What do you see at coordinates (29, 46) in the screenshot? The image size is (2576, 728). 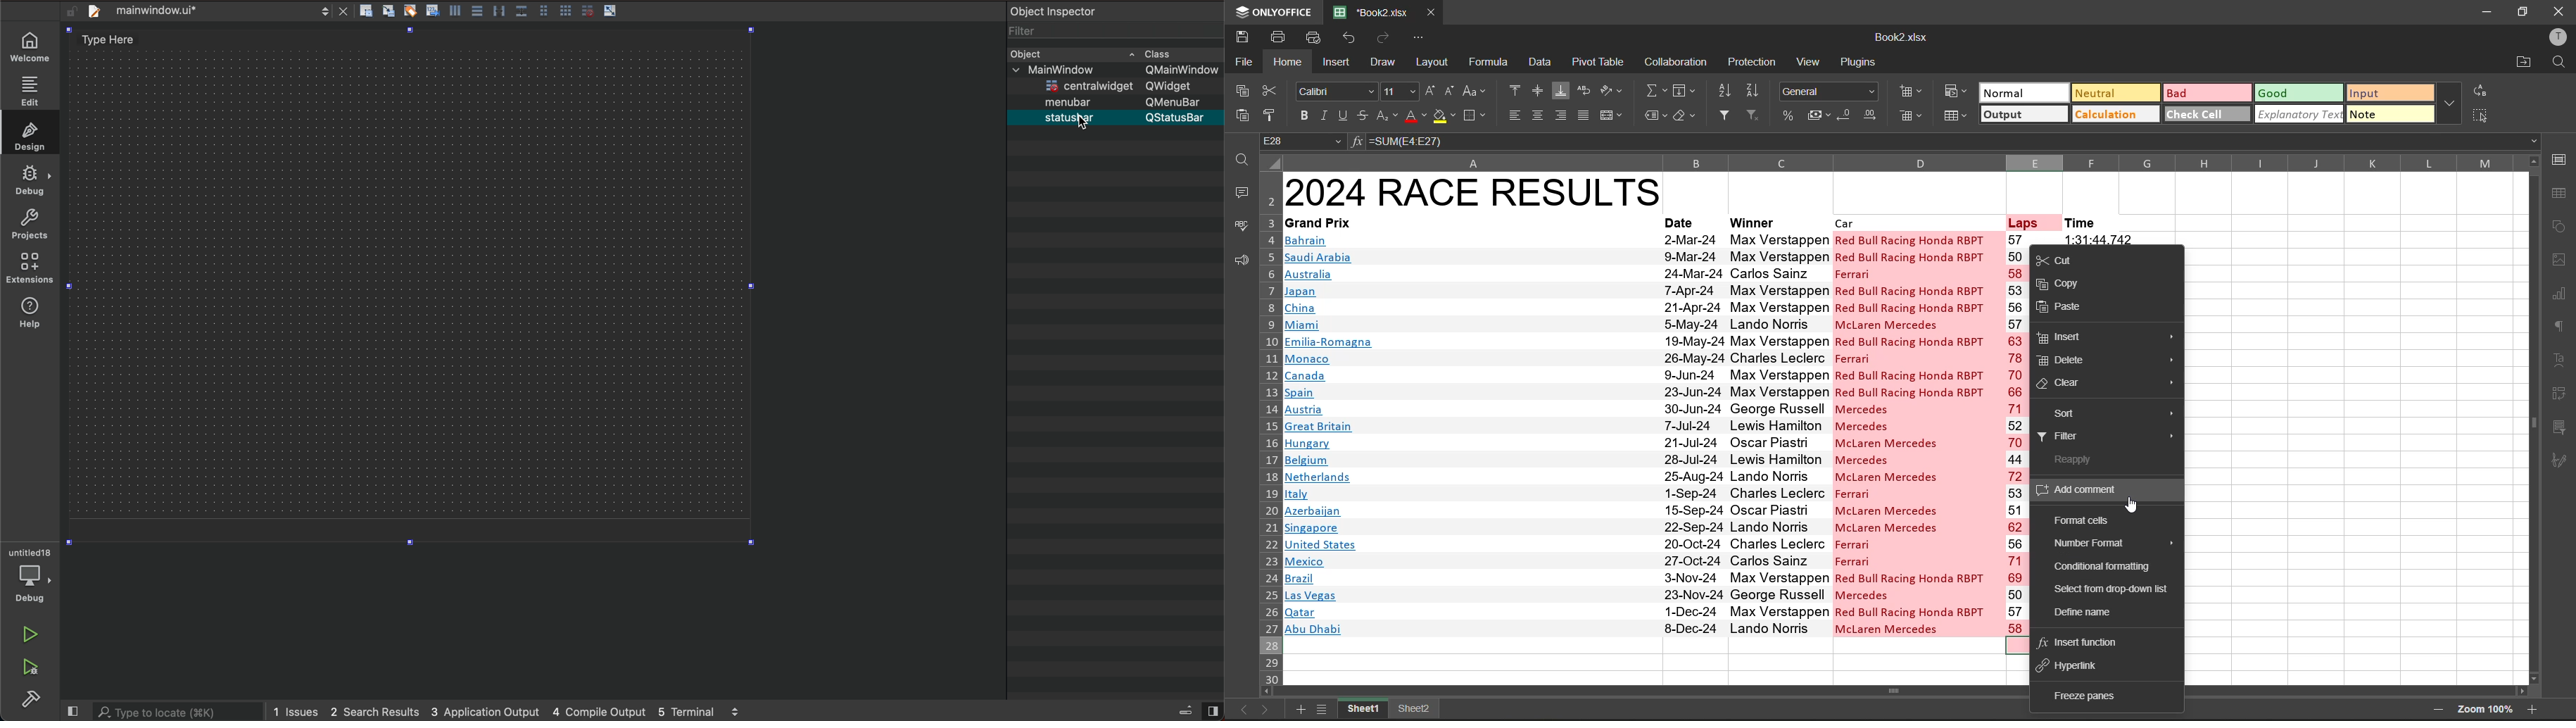 I see `welcome` at bounding box center [29, 46].